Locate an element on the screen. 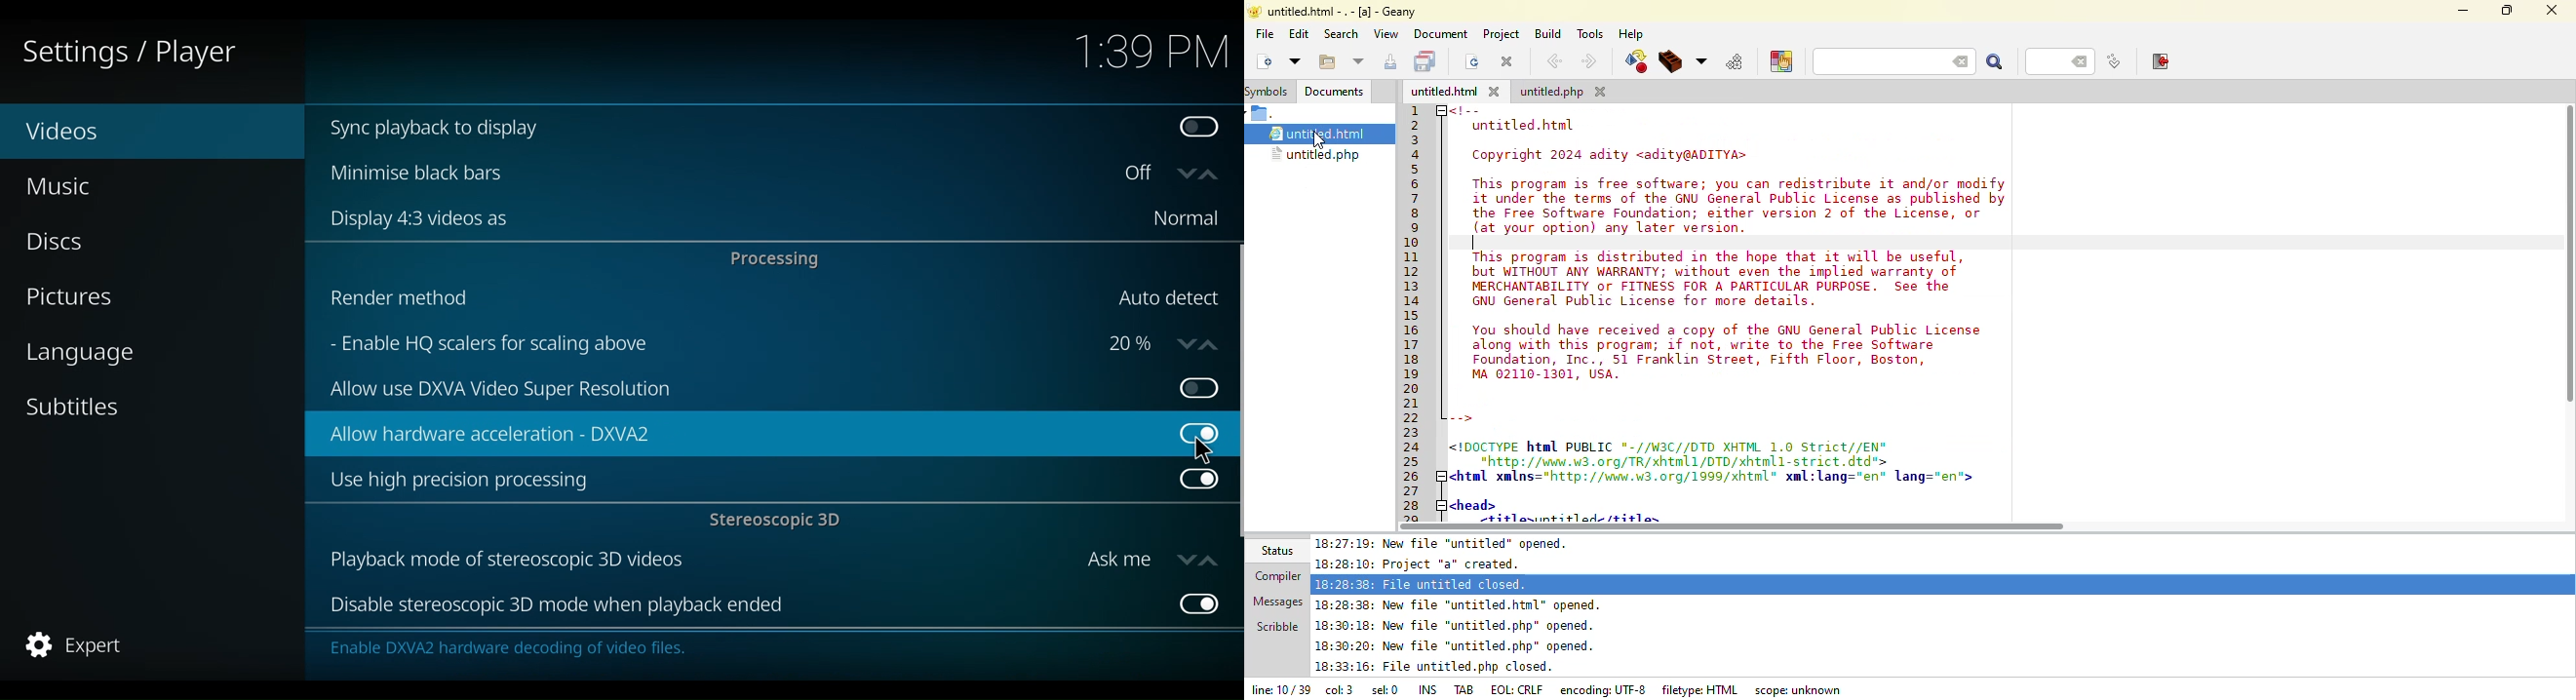 Image resolution: width=2576 pixels, height=700 pixels. Use high precision proessing is located at coordinates (745, 481).